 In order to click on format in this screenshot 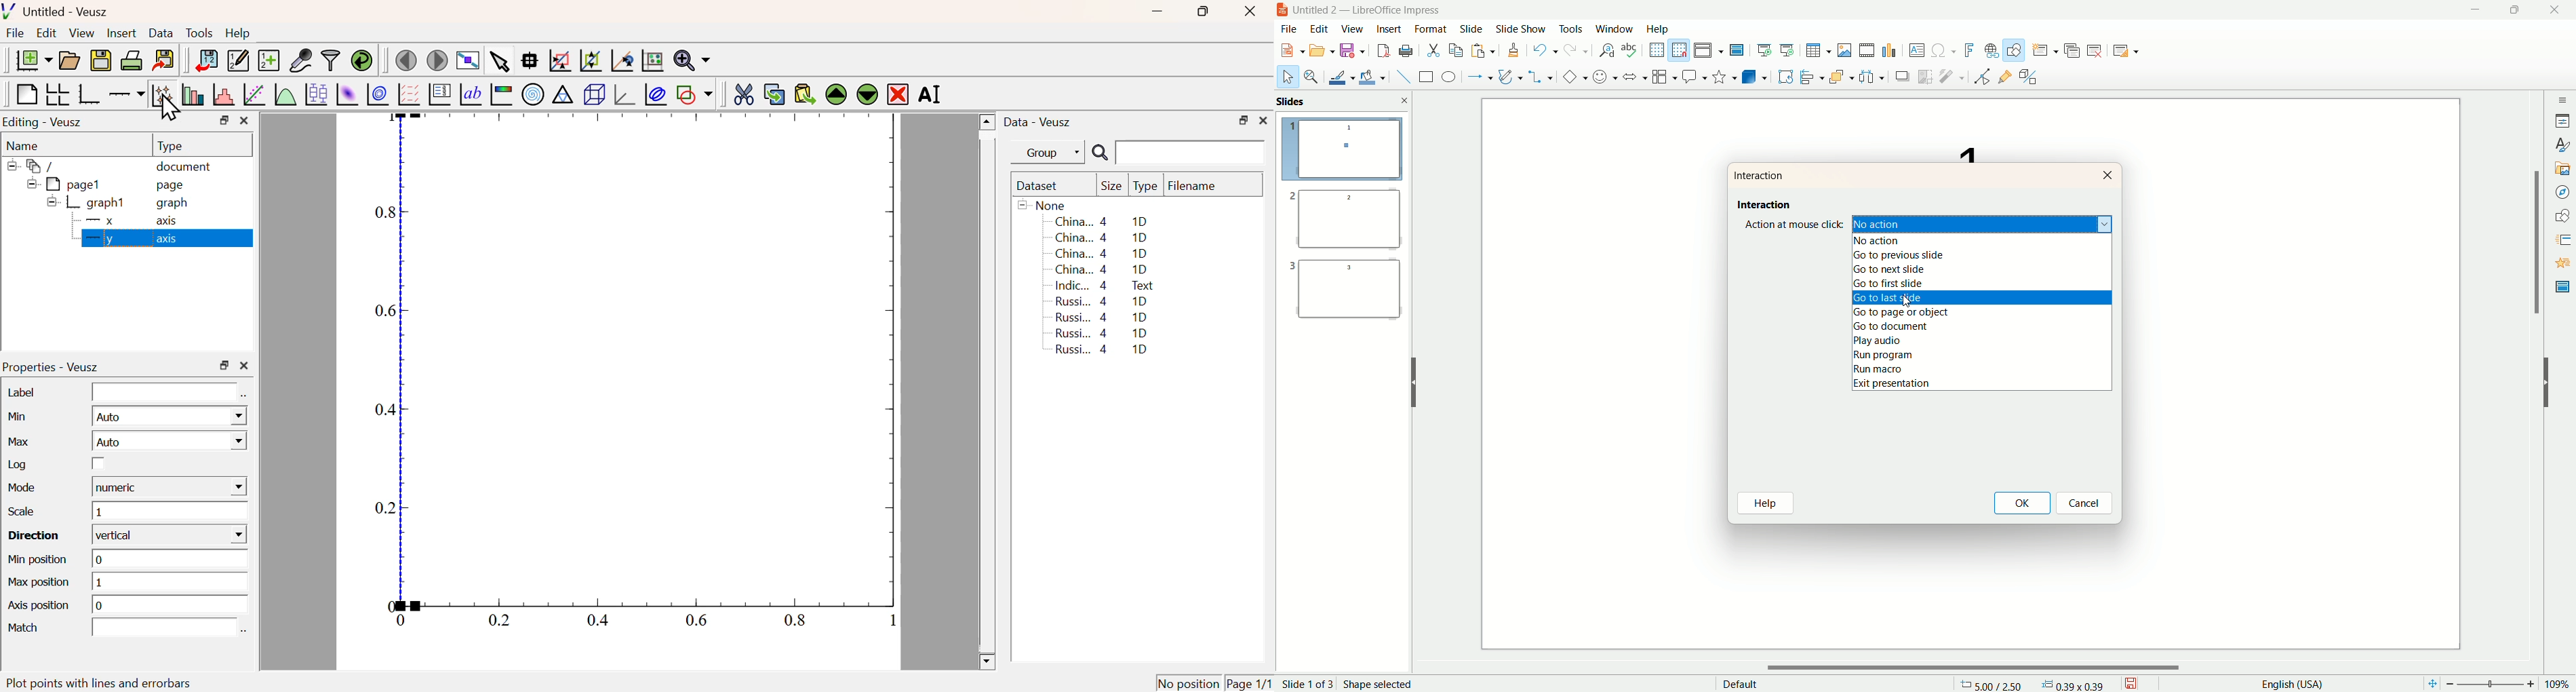, I will do `click(1431, 28)`.